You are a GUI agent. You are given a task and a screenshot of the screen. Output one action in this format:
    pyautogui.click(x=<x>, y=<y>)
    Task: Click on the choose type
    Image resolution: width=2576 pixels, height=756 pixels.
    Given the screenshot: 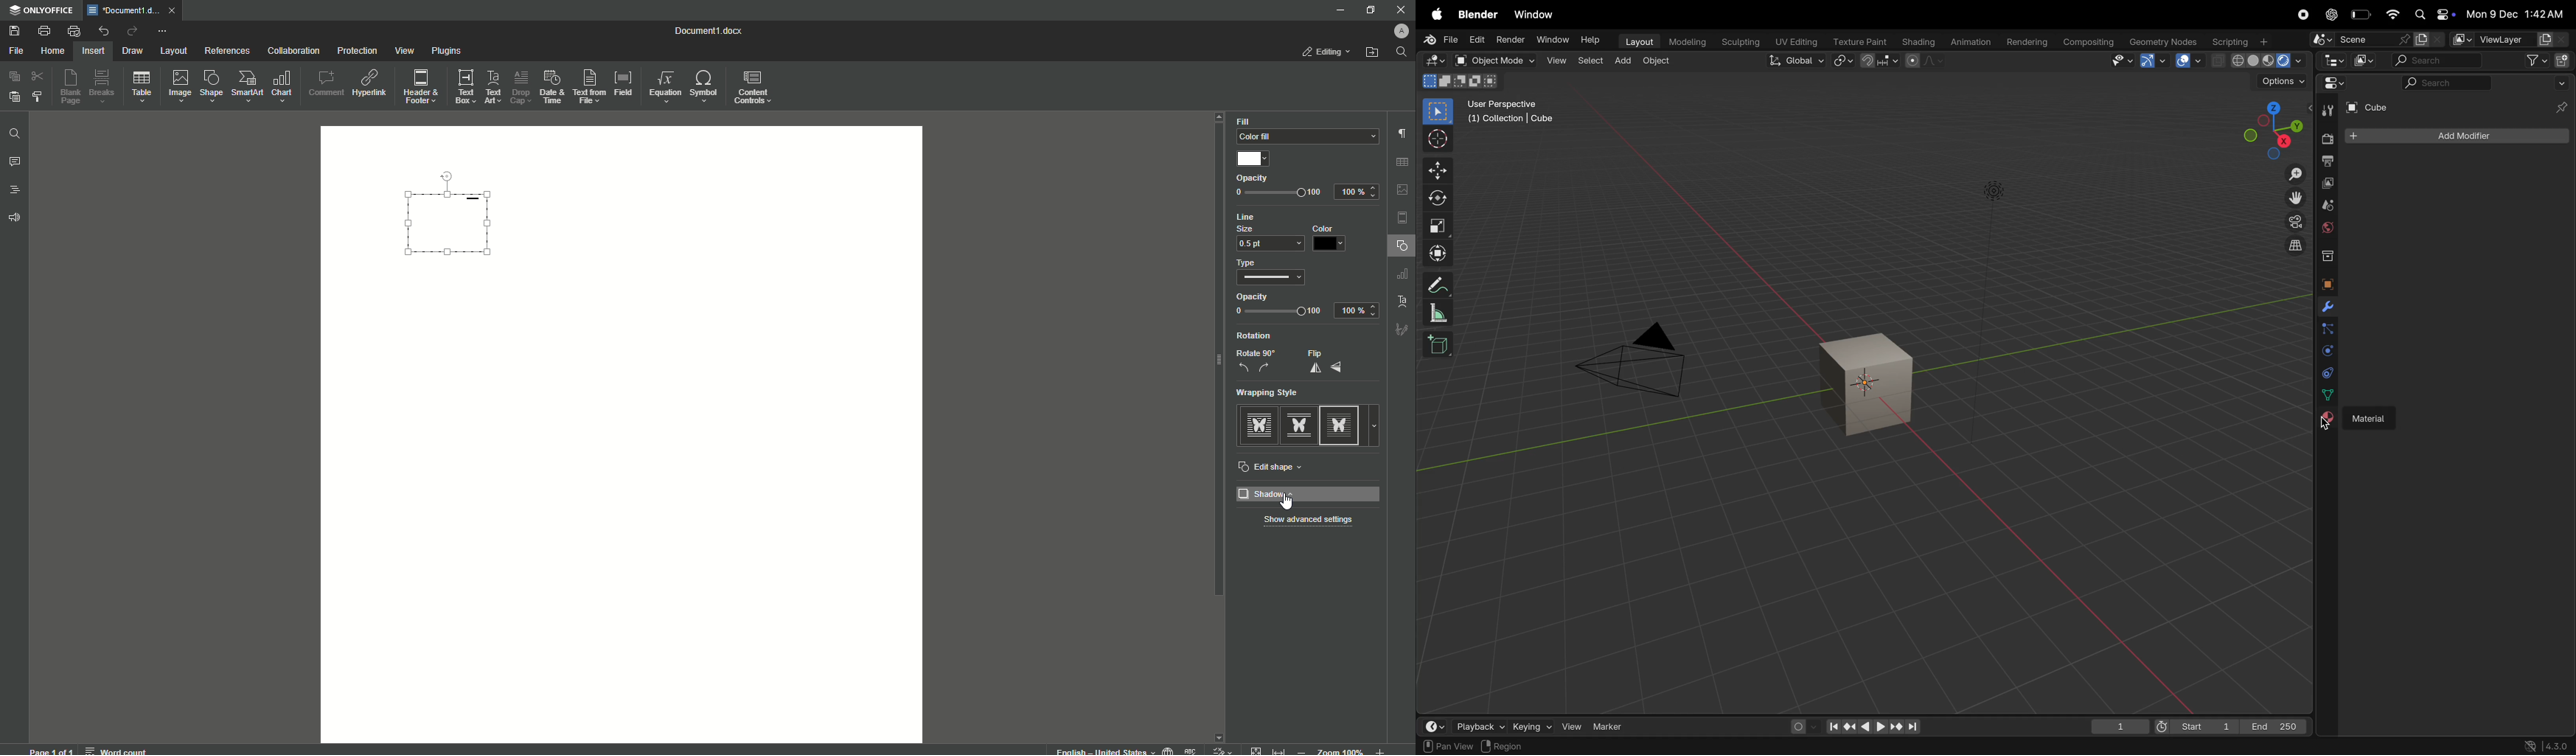 What is the action you would take?
    pyautogui.click(x=1275, y=279)
    